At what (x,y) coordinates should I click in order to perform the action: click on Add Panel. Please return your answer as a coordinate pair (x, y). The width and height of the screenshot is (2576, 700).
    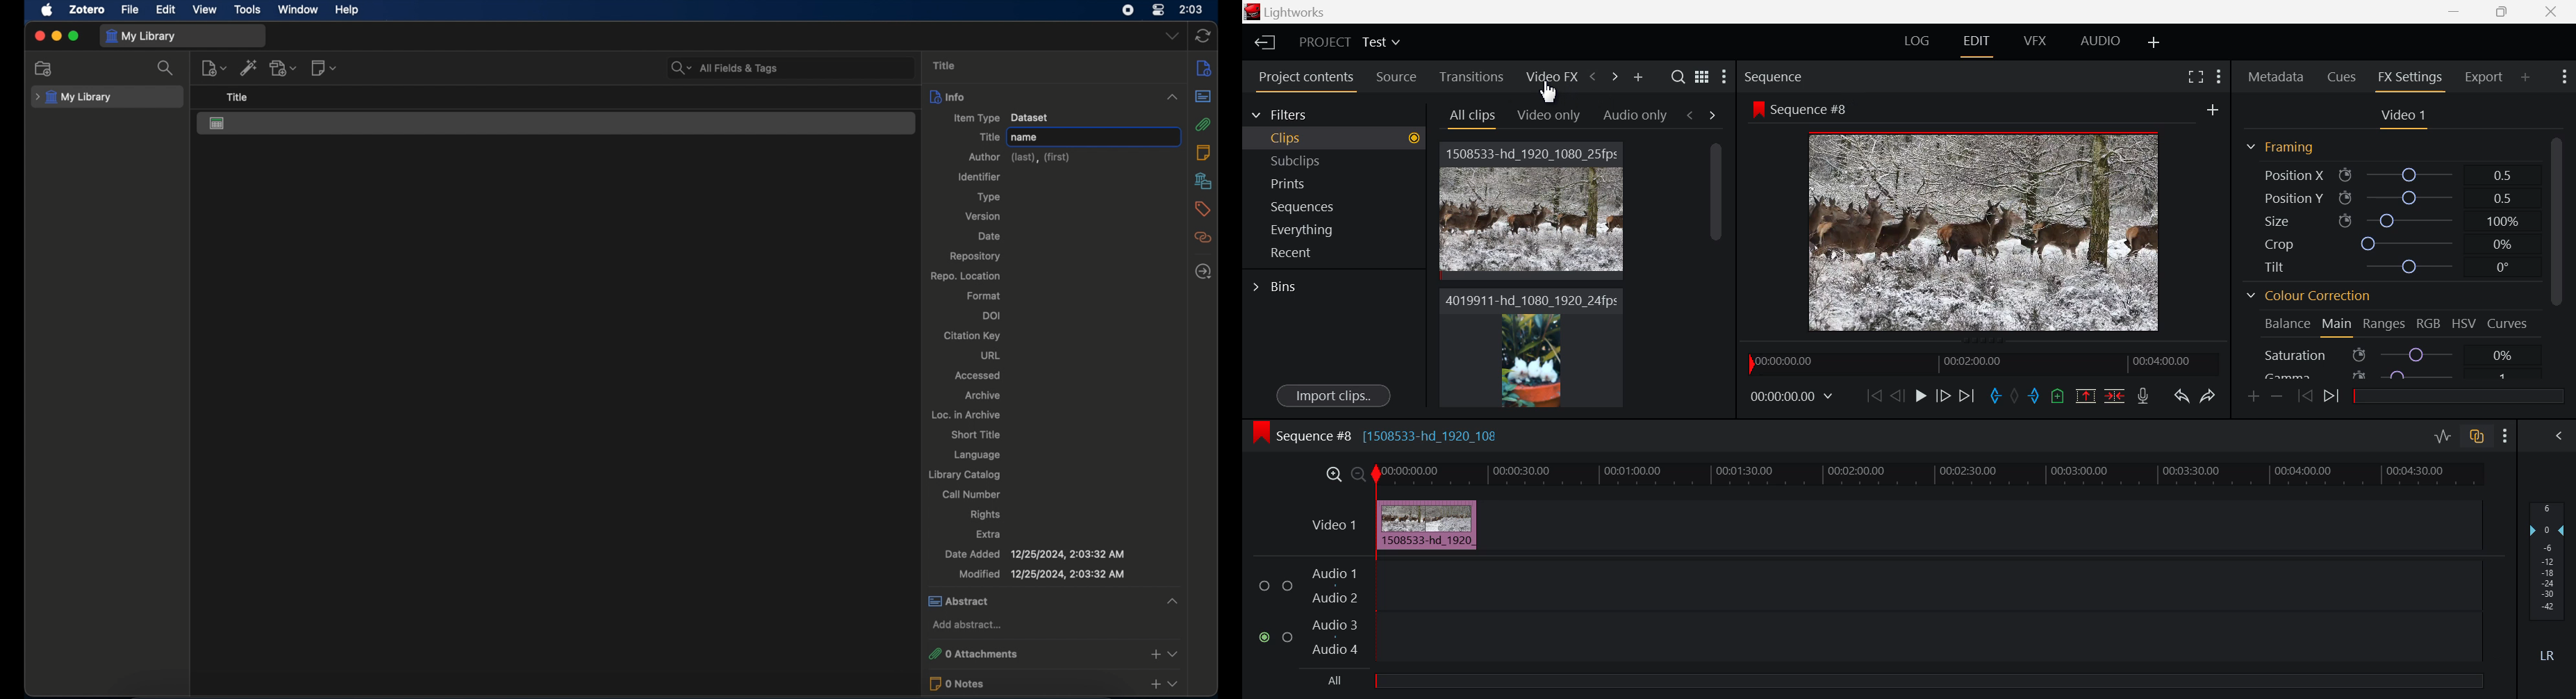
    Looking at the image, I should click on (2526, 77).